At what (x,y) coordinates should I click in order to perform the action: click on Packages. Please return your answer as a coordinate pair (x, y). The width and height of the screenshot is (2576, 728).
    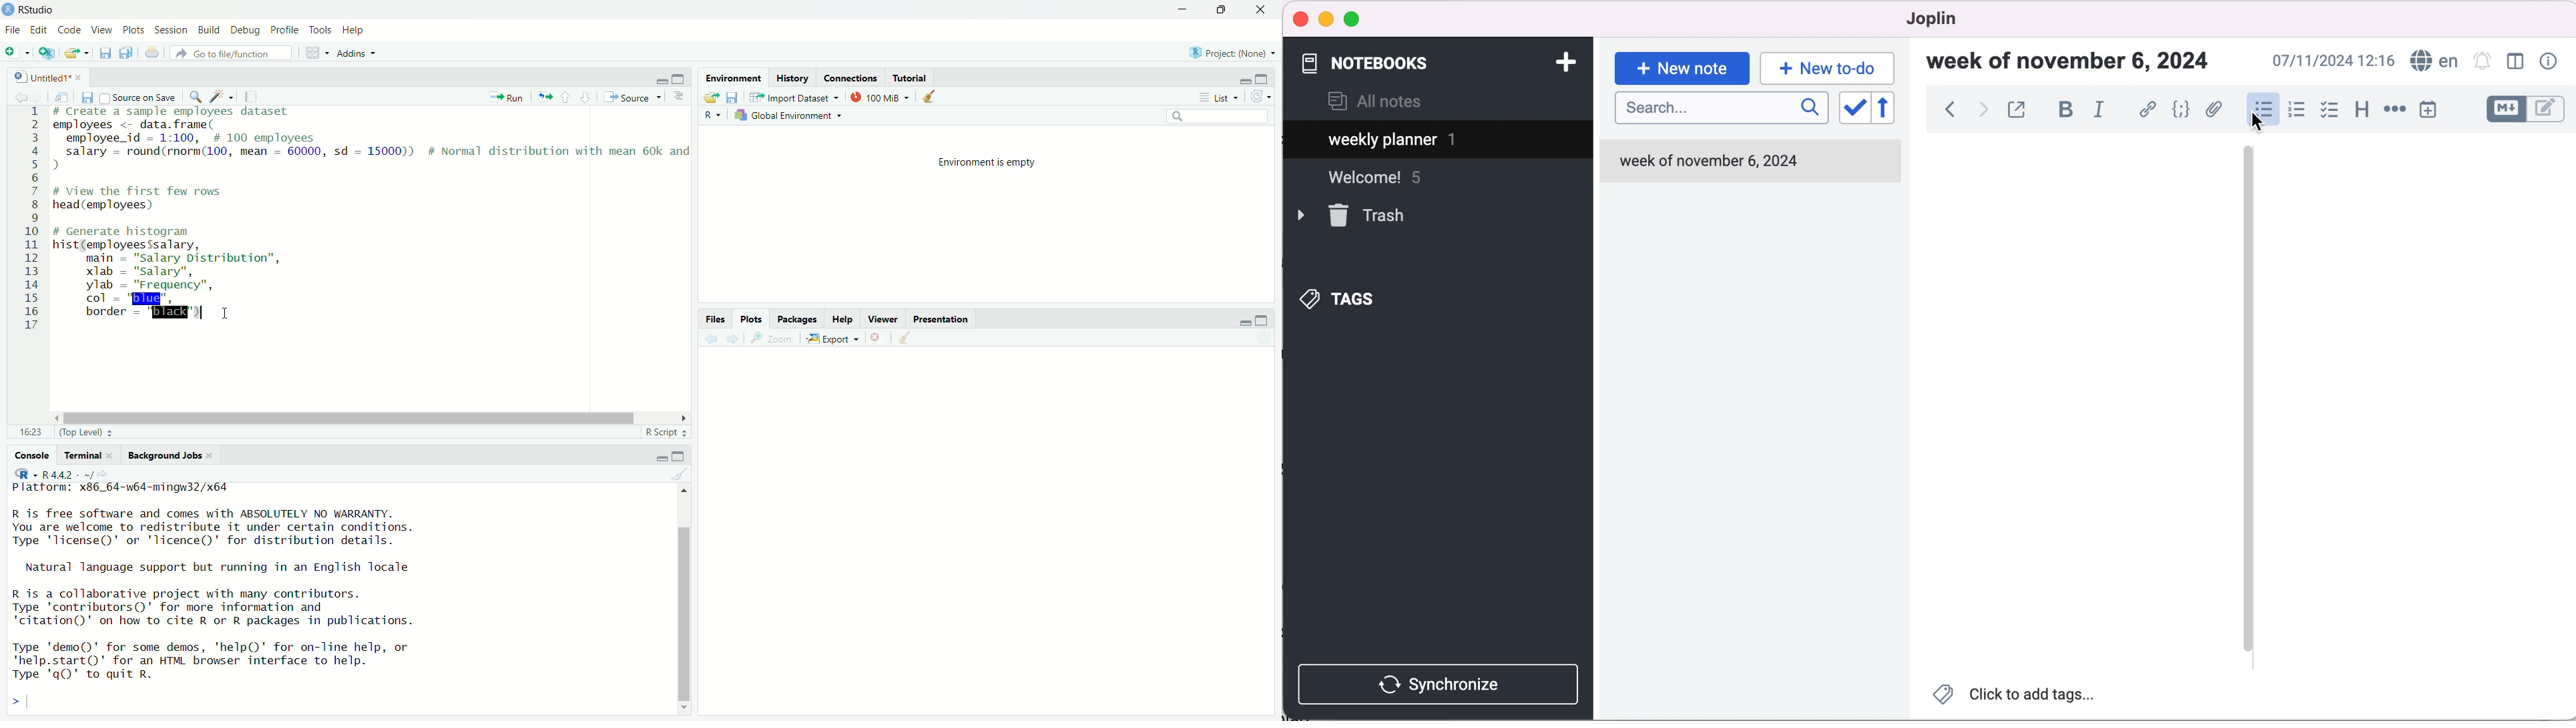
    Looking at the image, I should click on (799, 319).